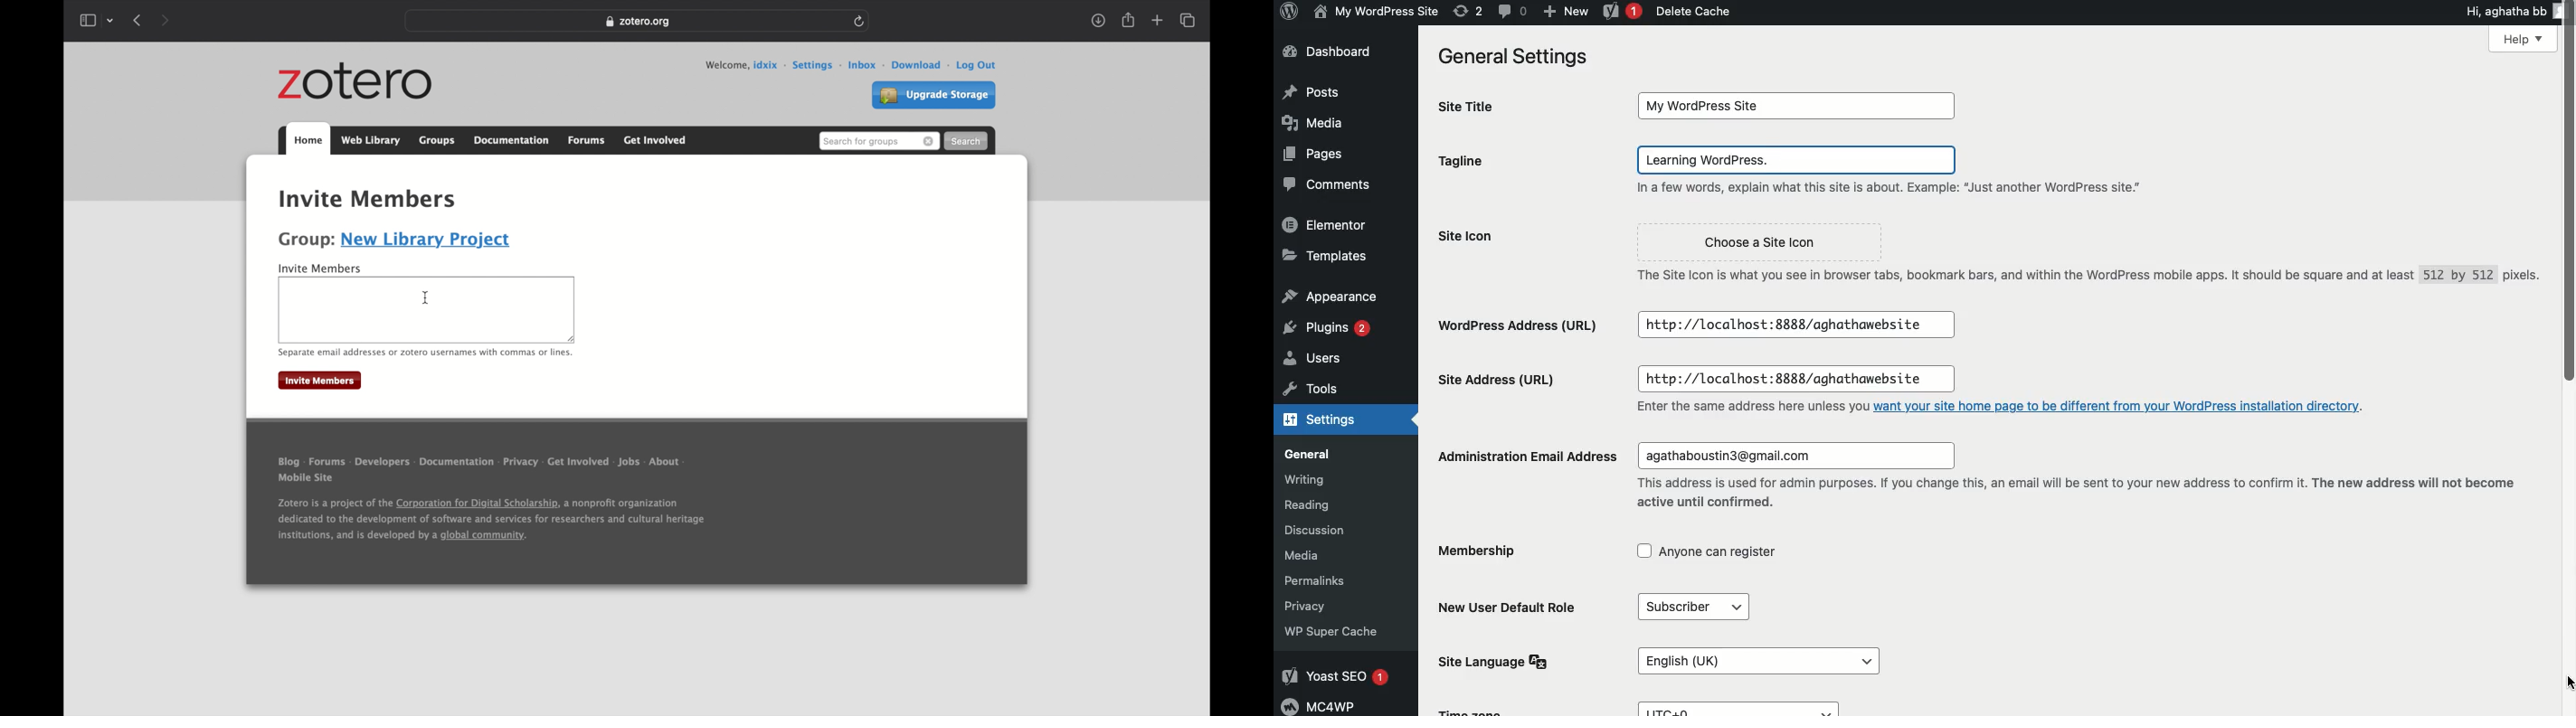 This screenshot has width=2576, height=728. Describe the element at coordinates (1332, 52) in the screenshot. I see `Dashboard` at that location.